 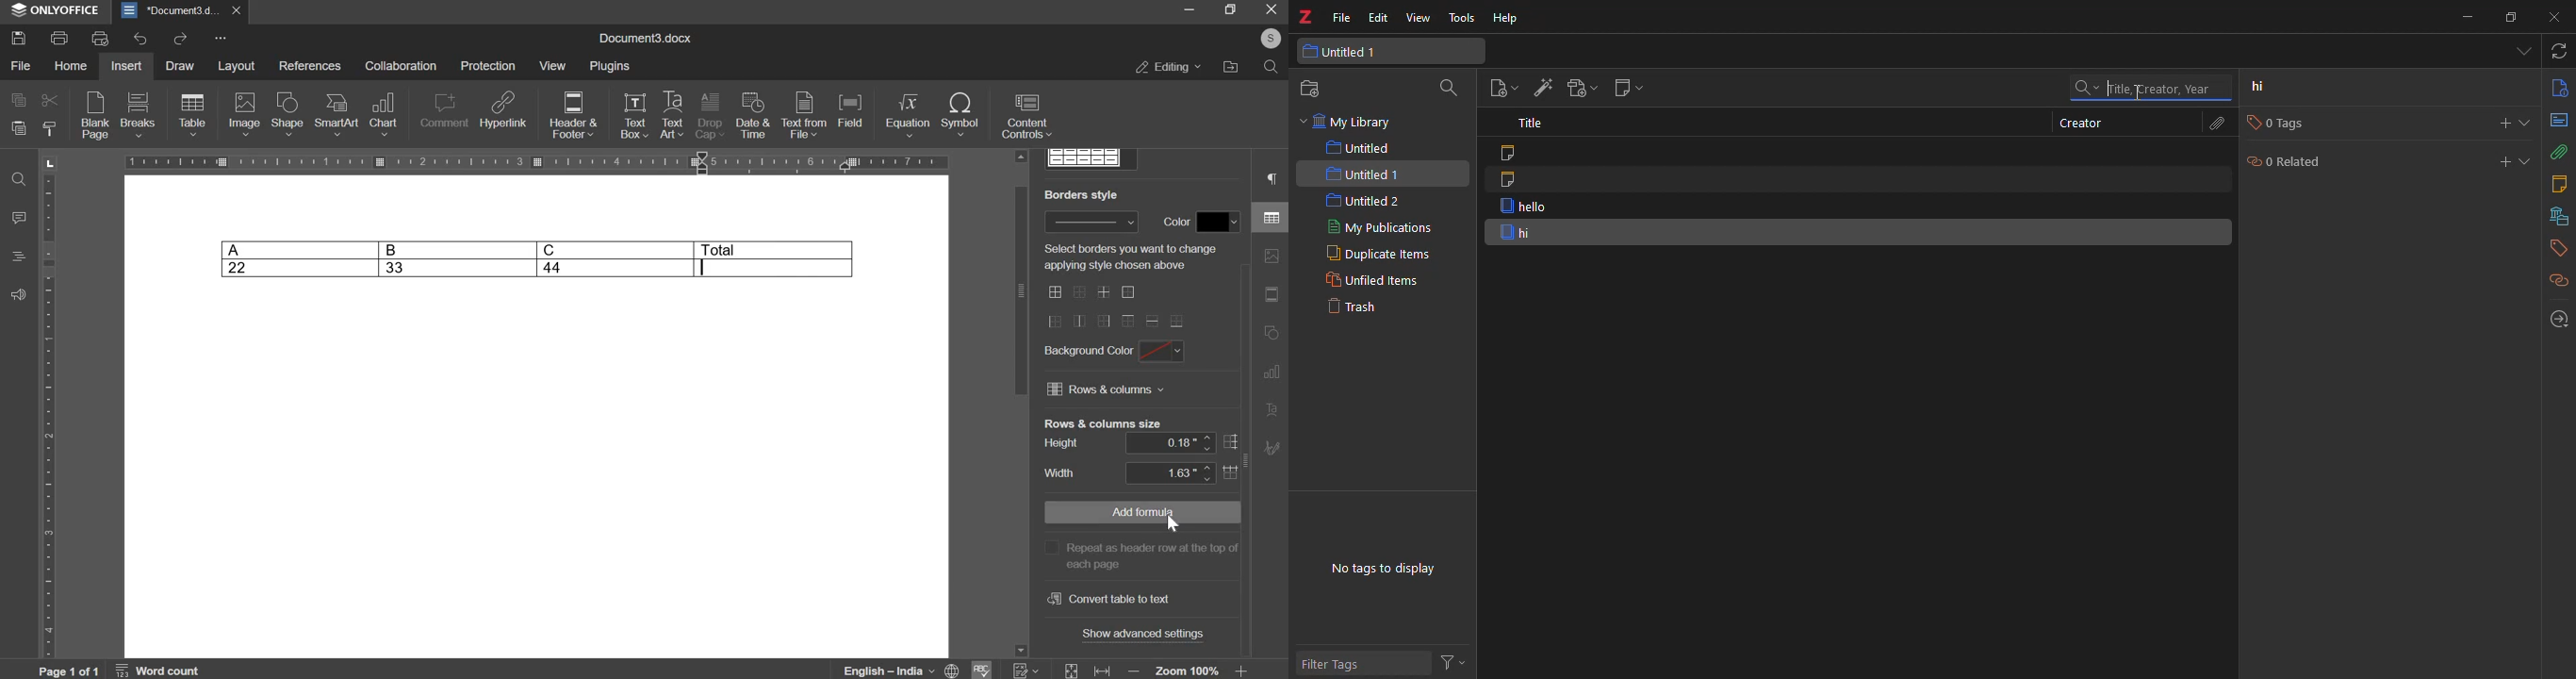 What do you see at coordinates (1182, 473) in the screenshot?
I see `width` at bounding box center [1182, 473].